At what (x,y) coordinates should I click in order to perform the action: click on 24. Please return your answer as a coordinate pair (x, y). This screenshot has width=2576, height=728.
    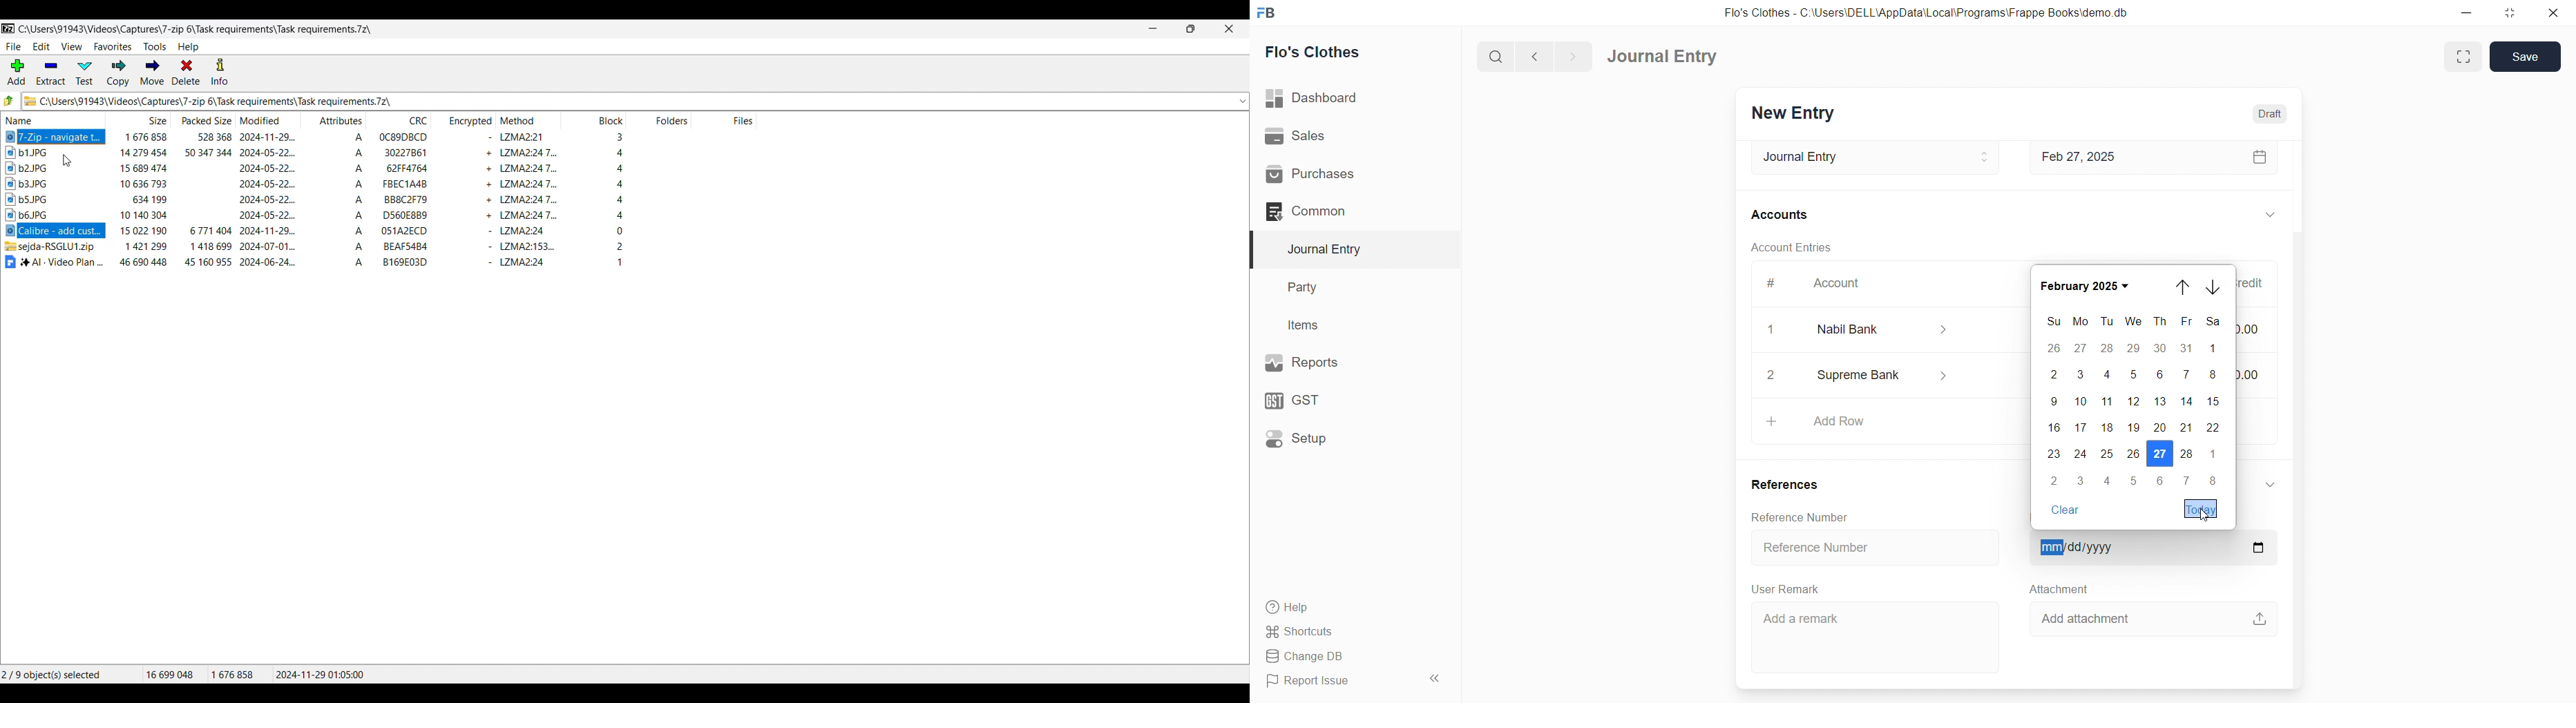
    Looking at the image, I should click on (2083, 456).